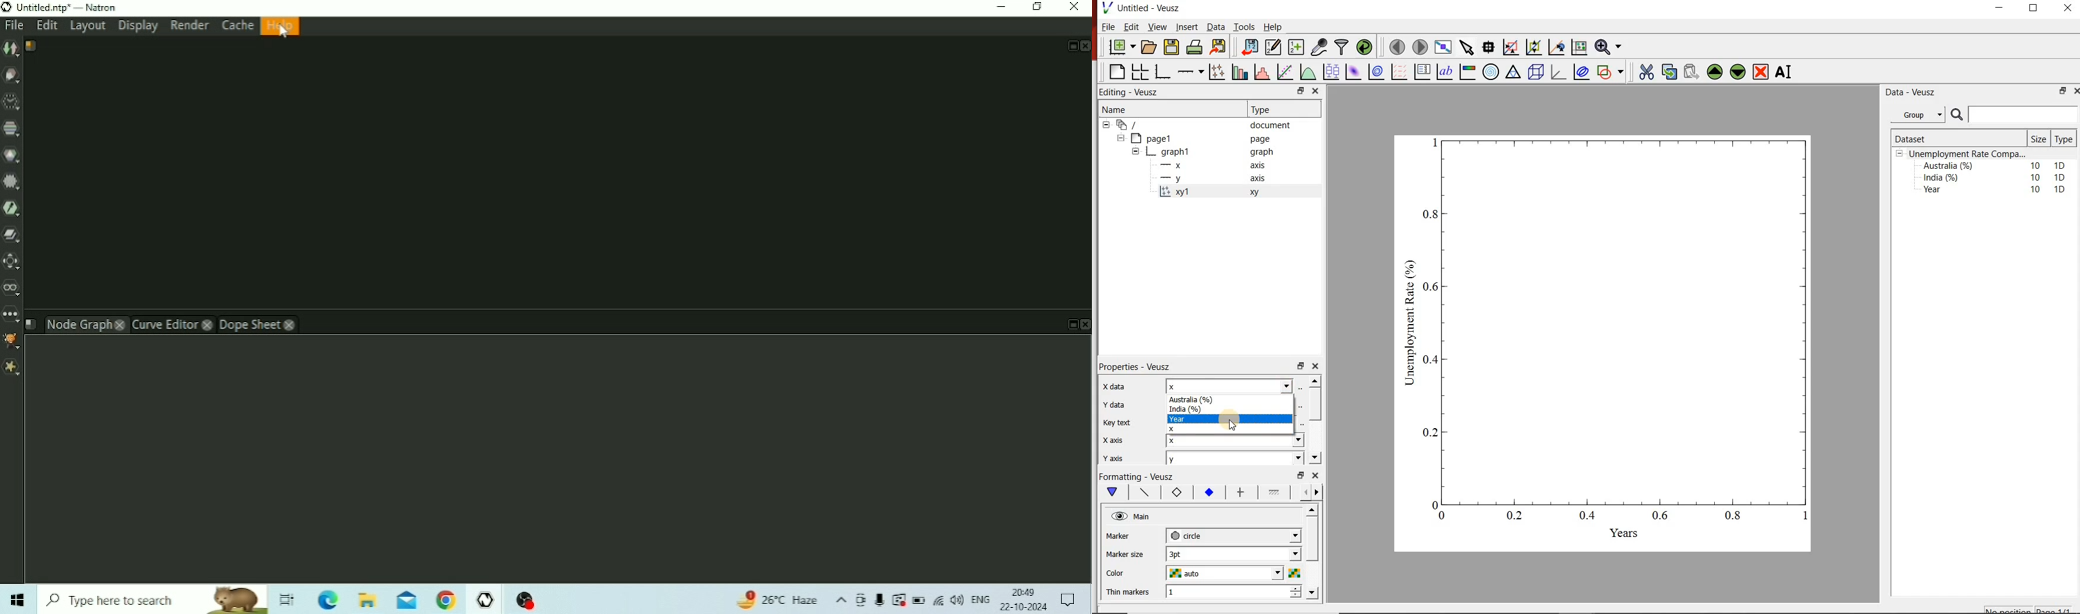 Image resolution: width=2100 pixels, height=616 pixels. Describe the element at coordinates (1513, 72) in the screenshot. I see `ternary graph` at that location.